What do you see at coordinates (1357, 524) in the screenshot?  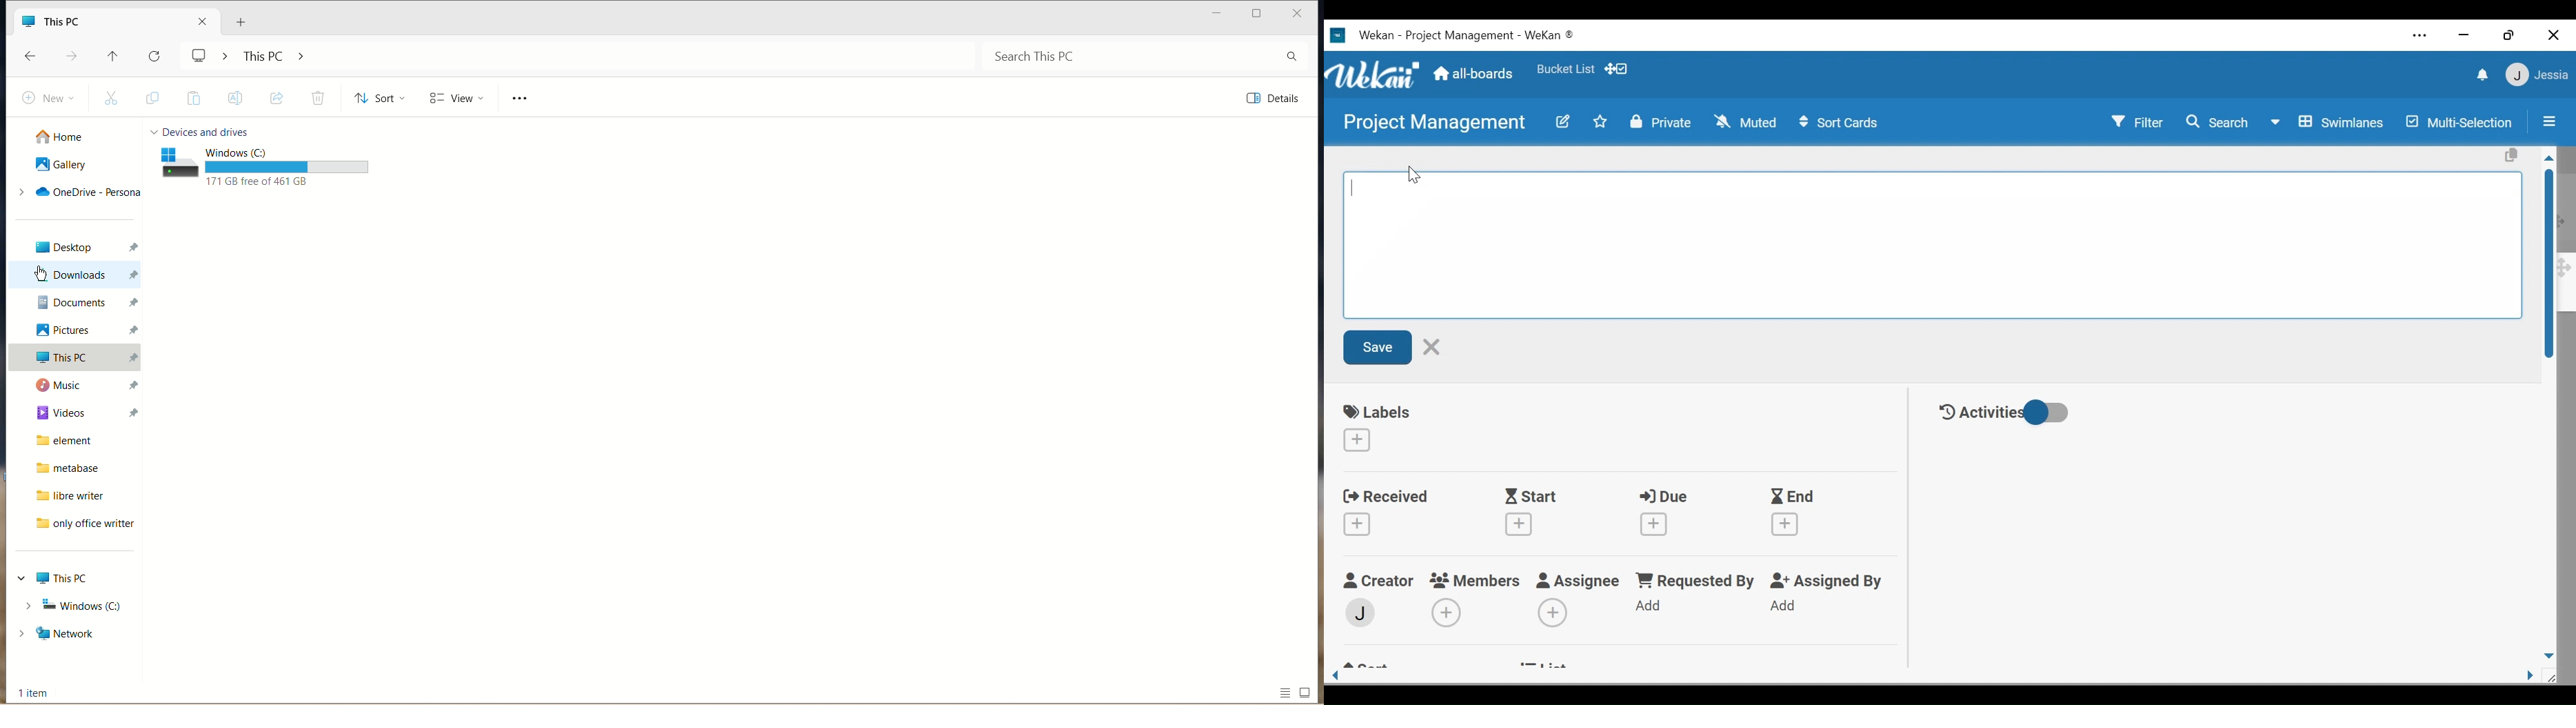 I see `Create Received date` at bounding box center [1357, 524].